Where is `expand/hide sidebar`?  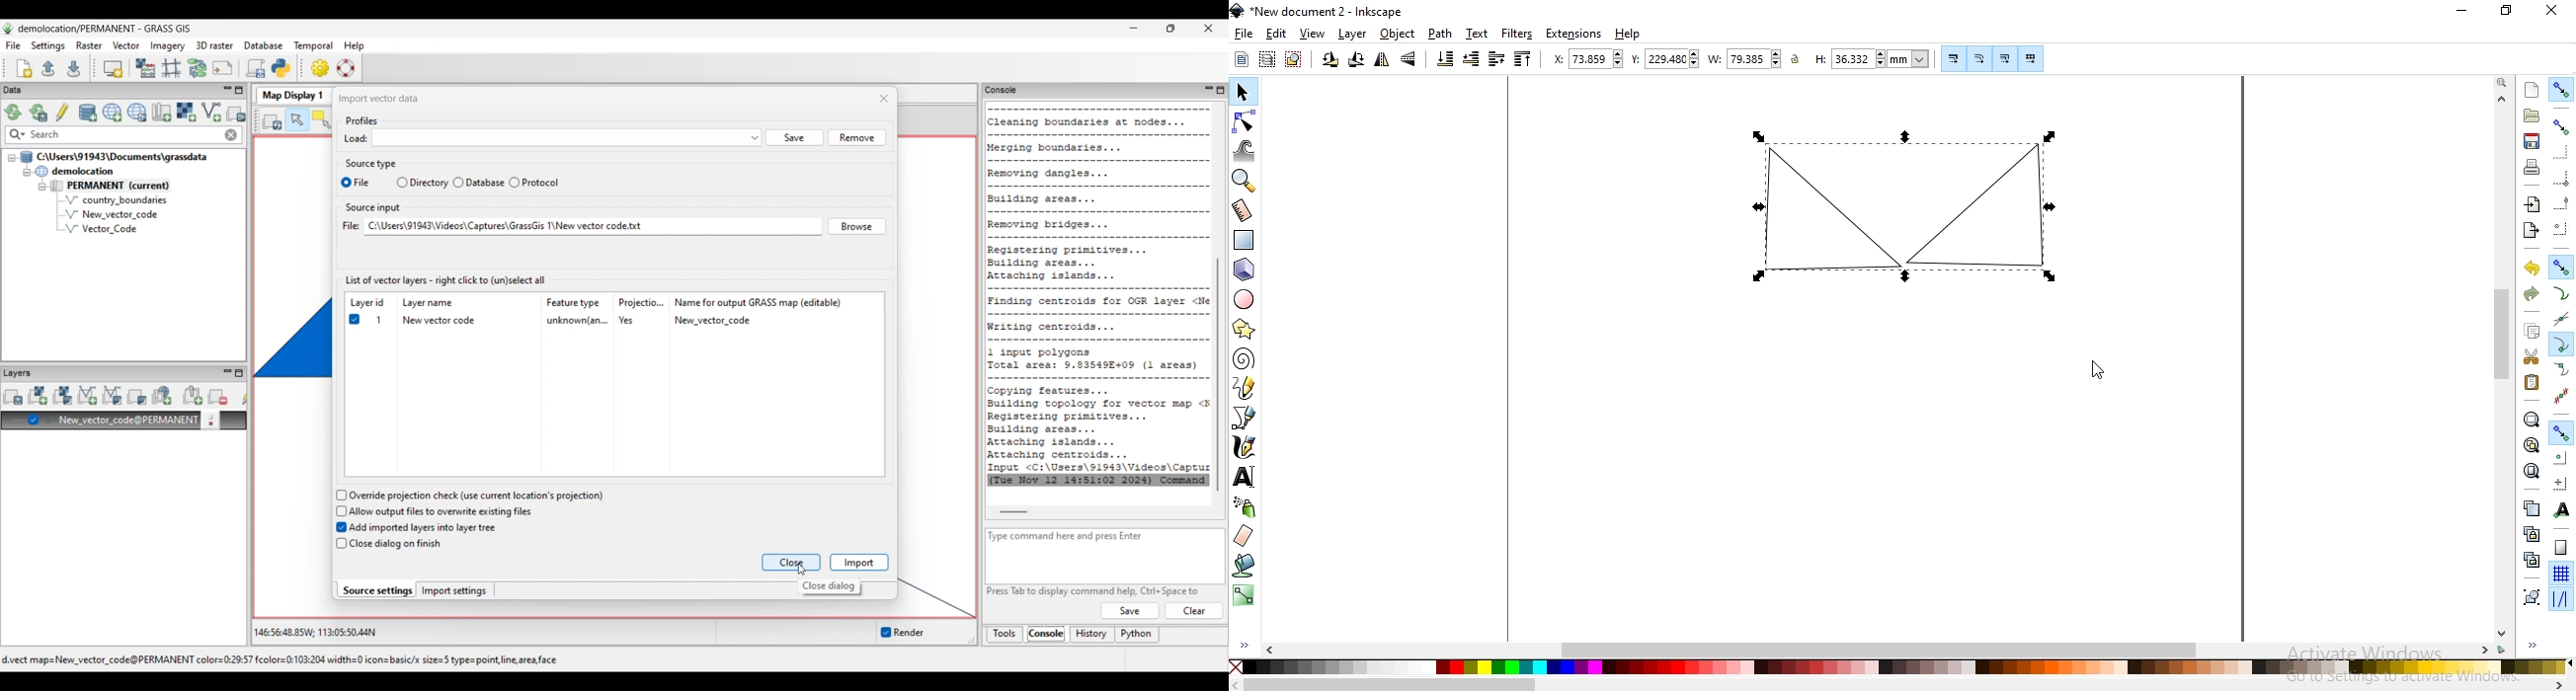
expand/hide sidebar is located at coordinates (1242, 650).